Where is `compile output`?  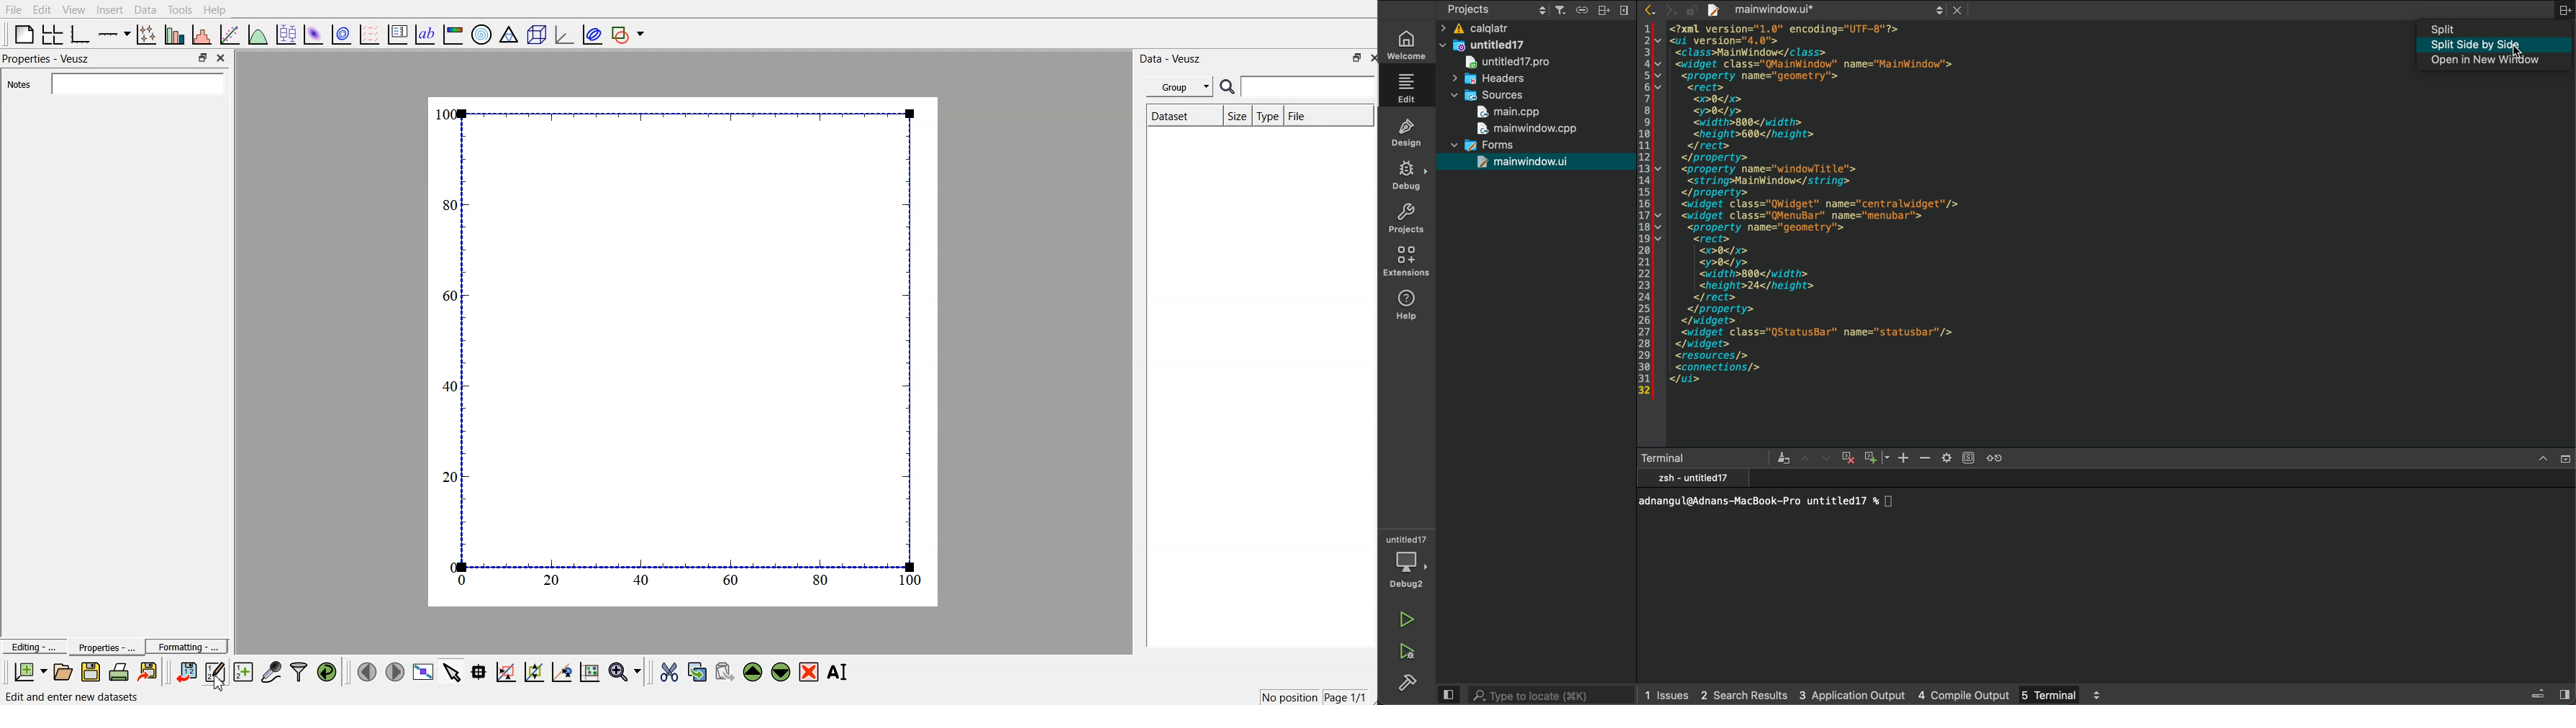
compile output is located at coordinates (1965, 693).